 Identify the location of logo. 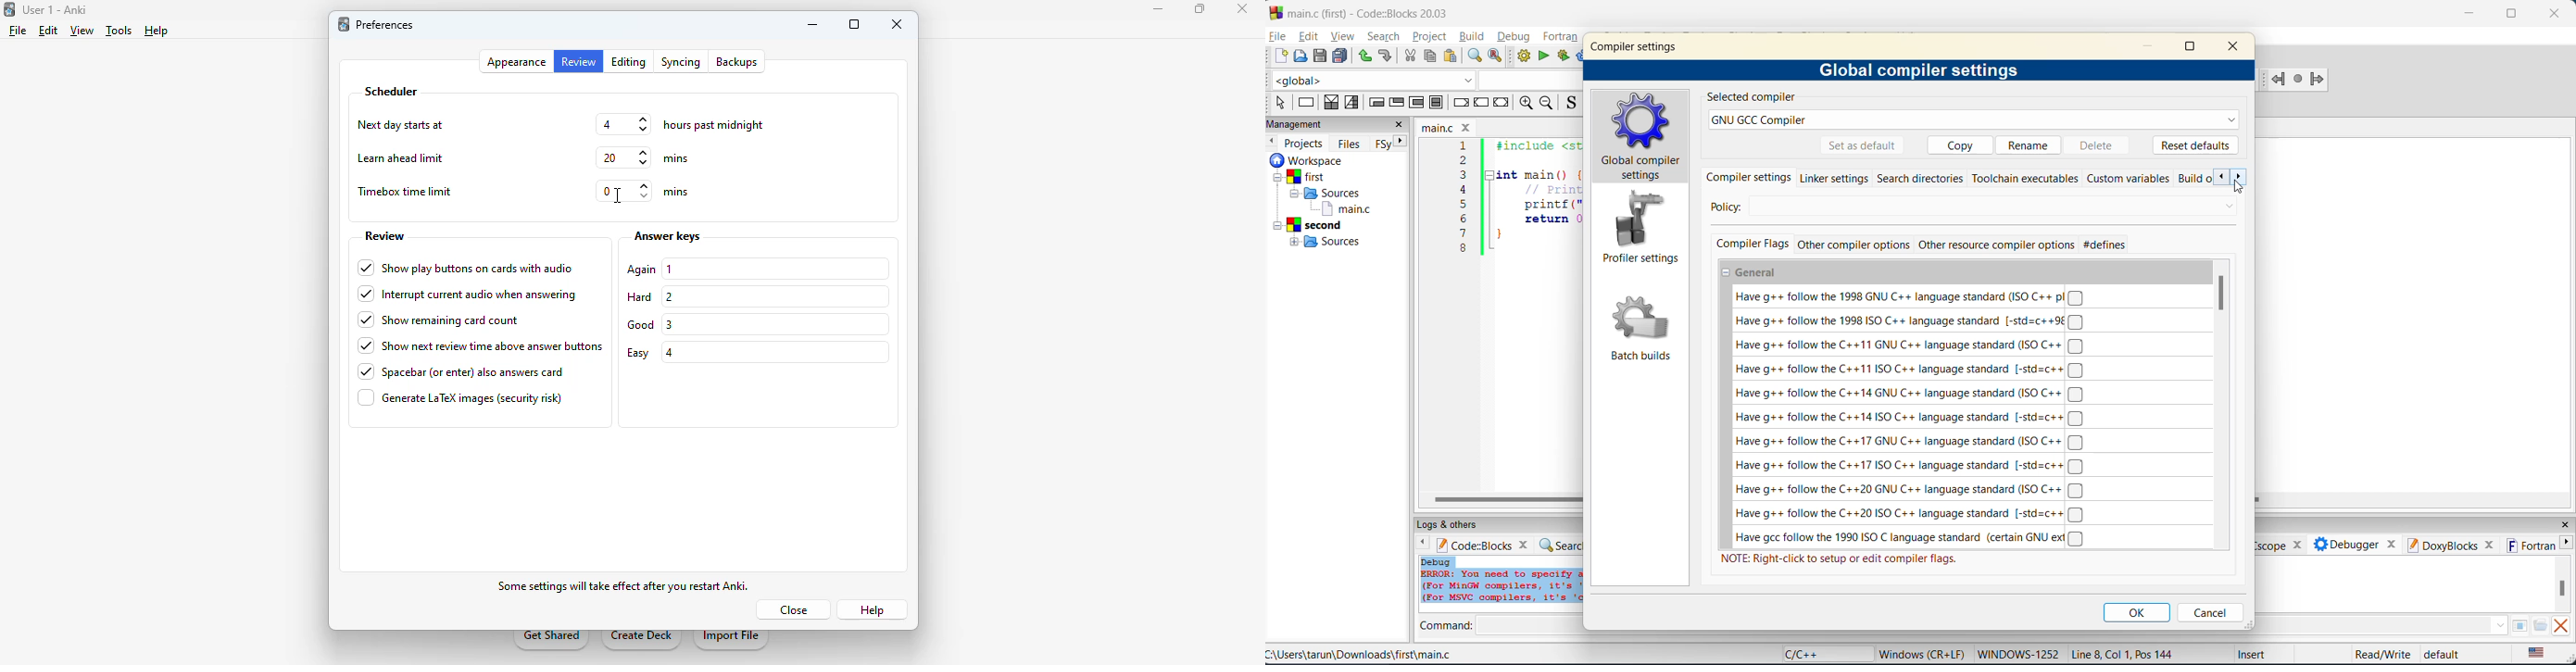
(344, 24).